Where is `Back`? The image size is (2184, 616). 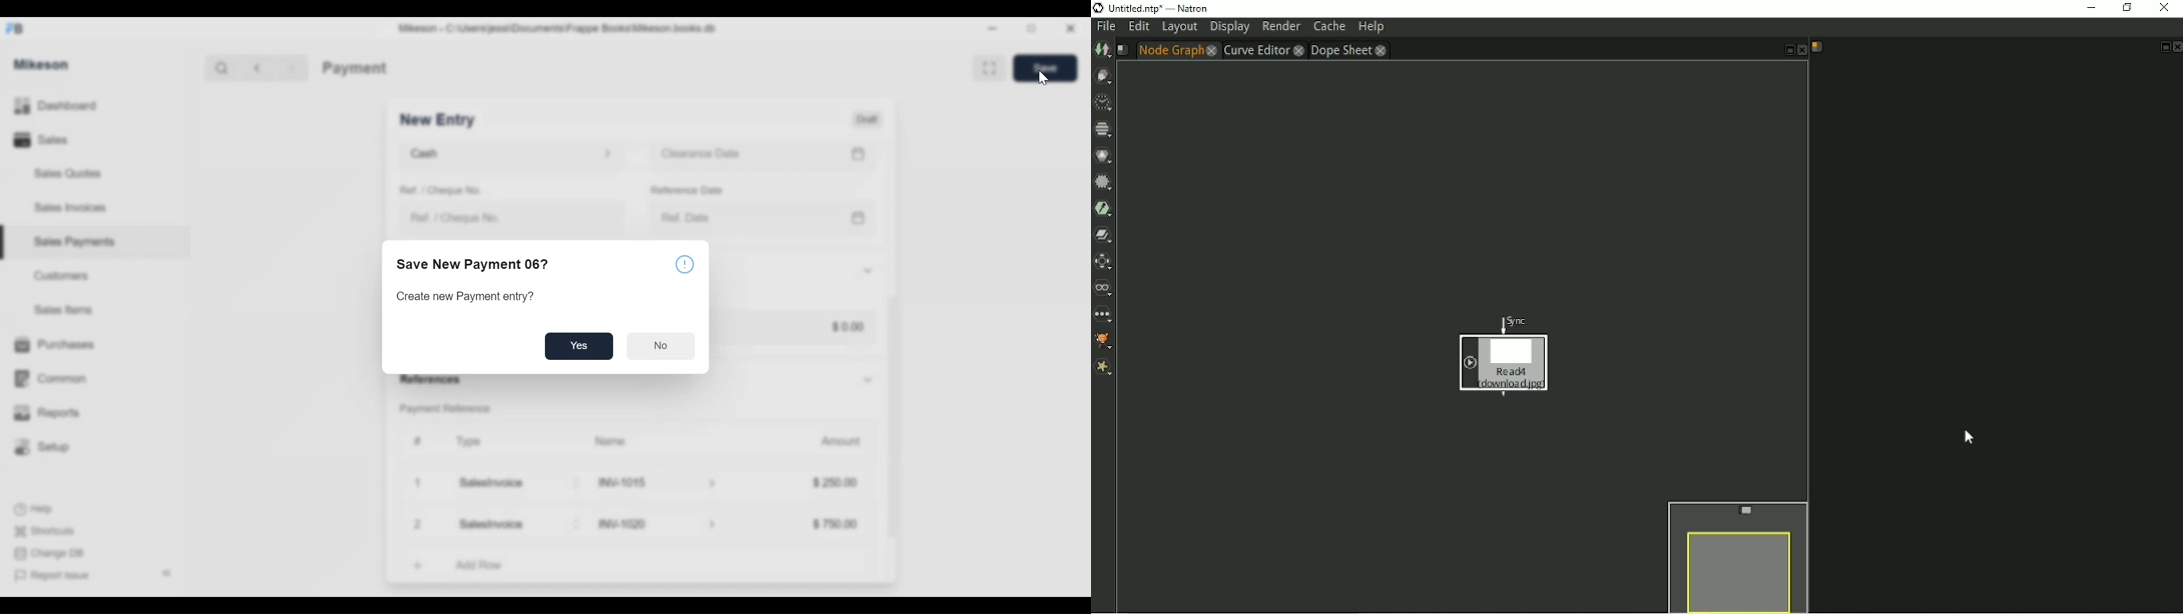 Back is located at coordinates (262, 67).